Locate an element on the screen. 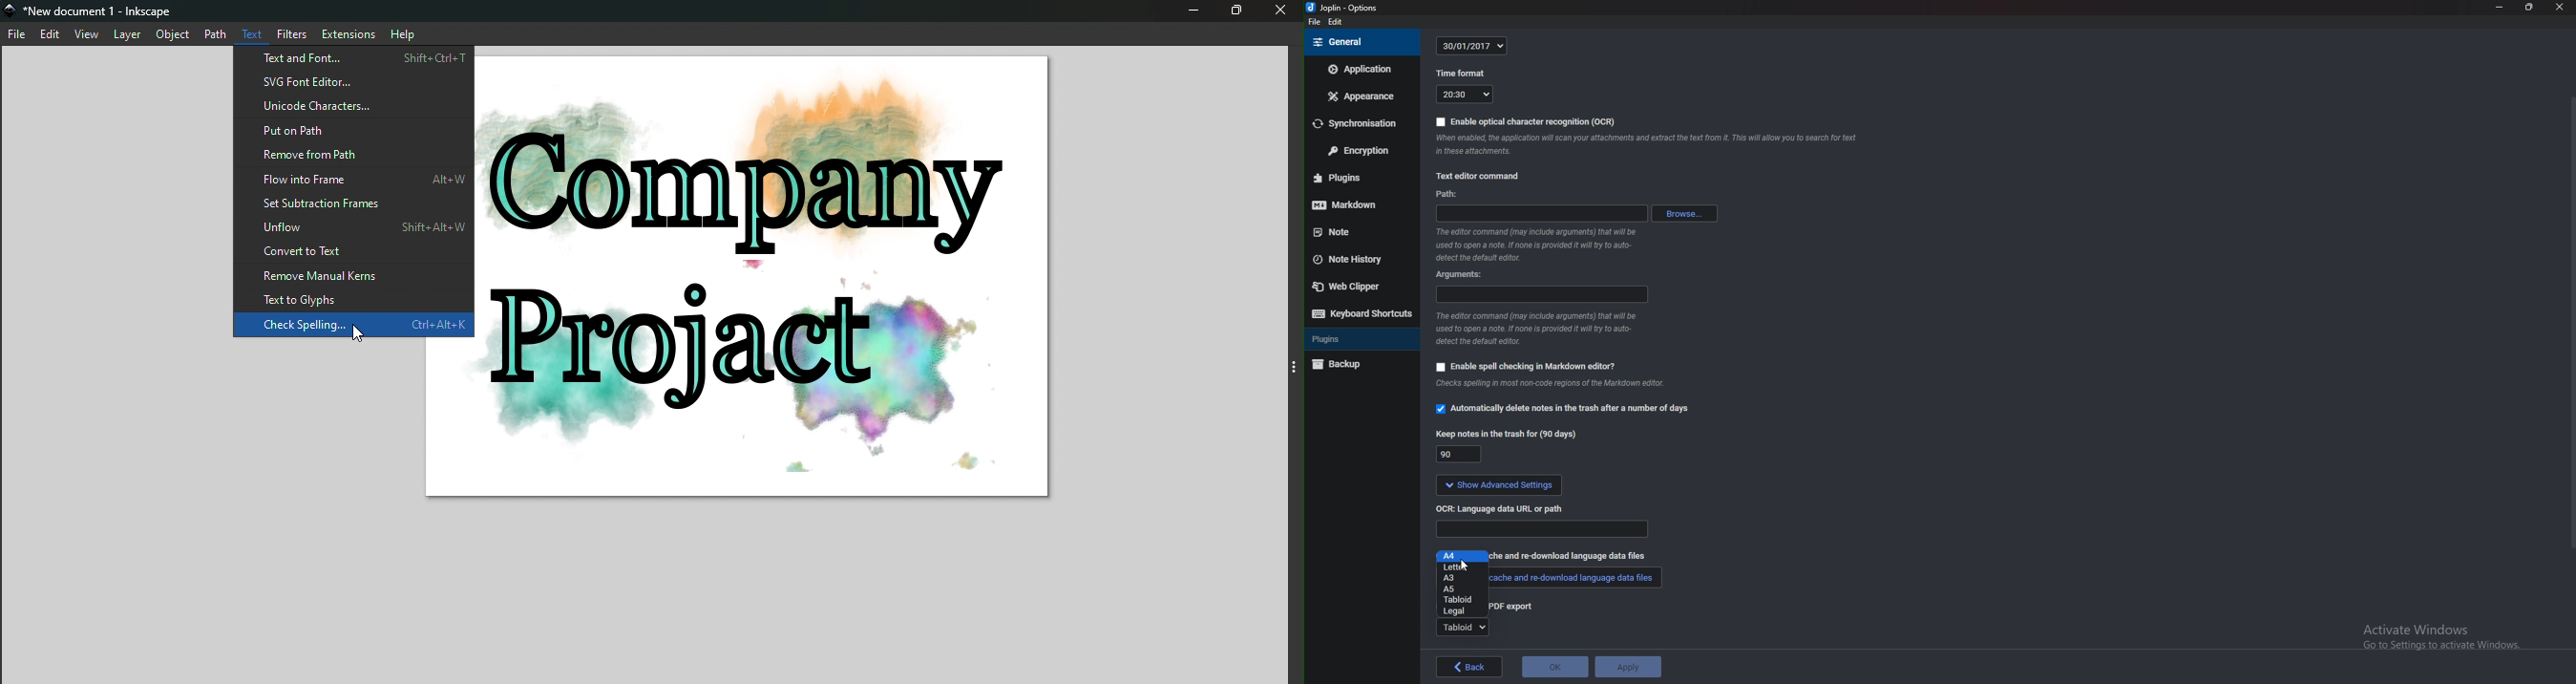 Image resolution: width=2576 pixels, height=700 pixels. activate windows is located at coordinates (2431, 639).